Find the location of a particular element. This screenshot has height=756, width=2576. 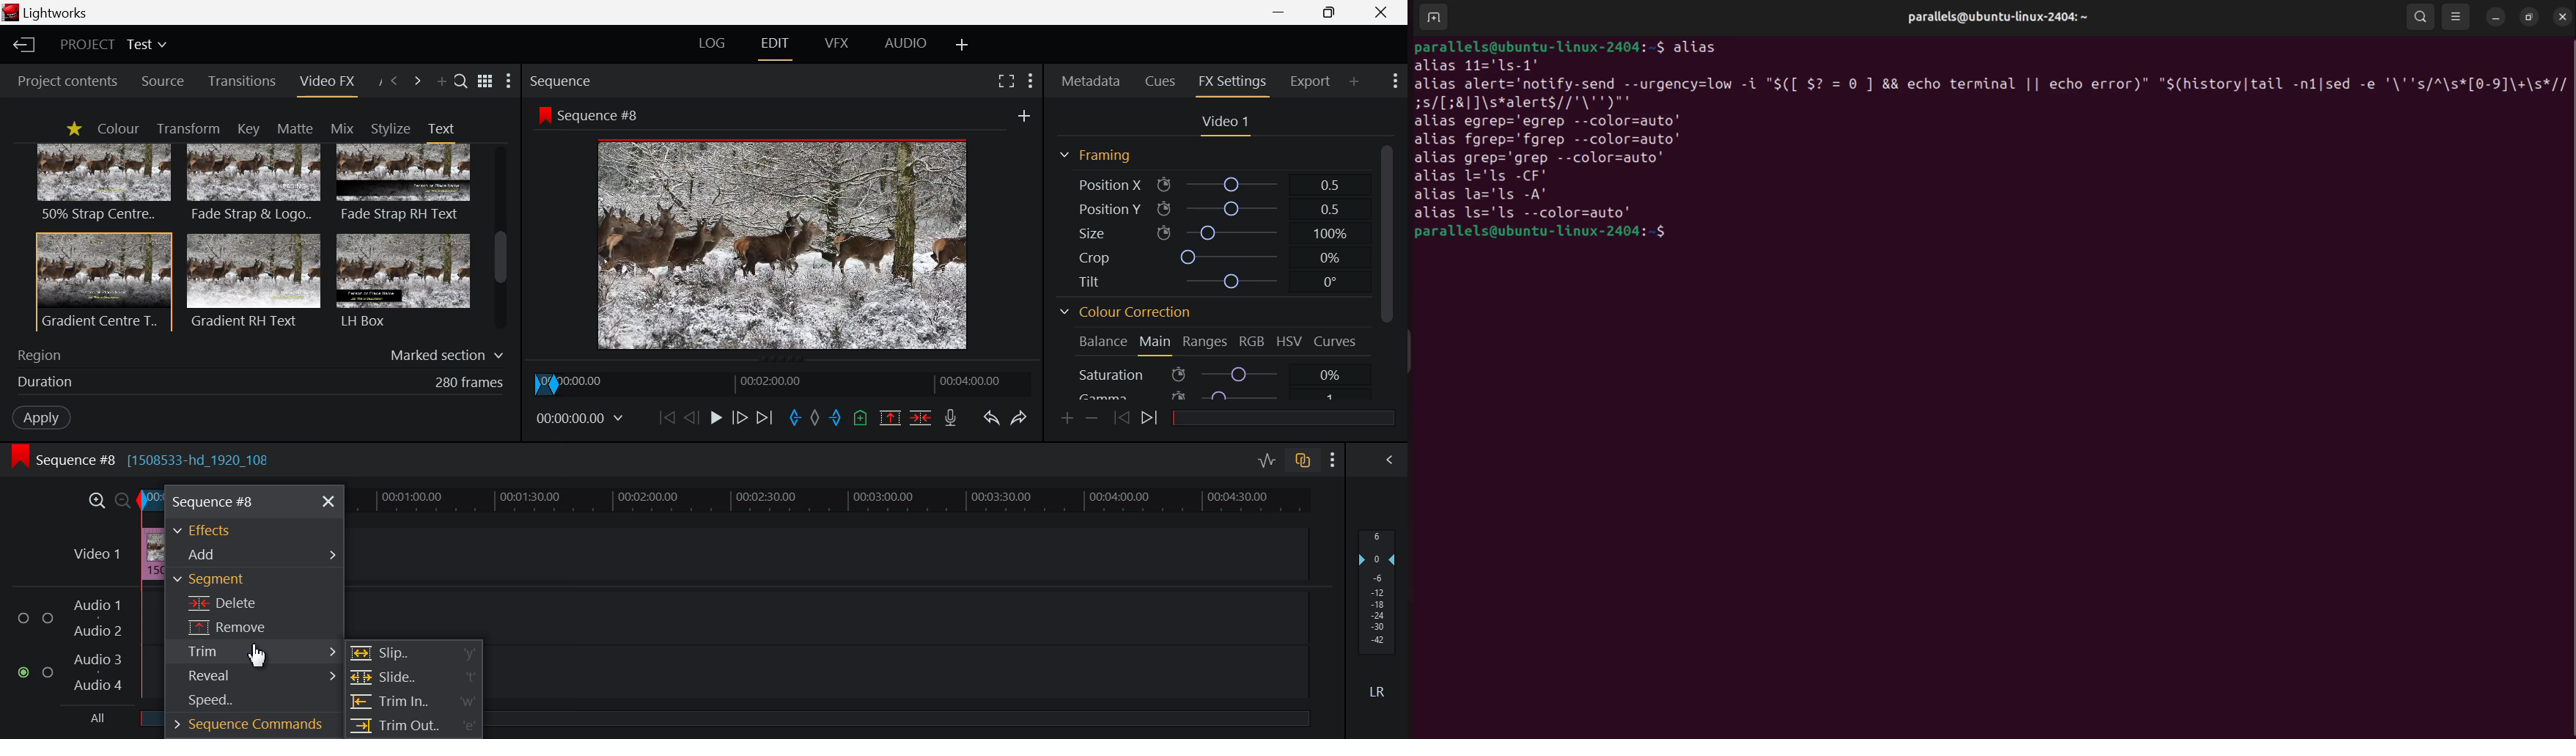

Balance is located at coordinates (1103, 341).